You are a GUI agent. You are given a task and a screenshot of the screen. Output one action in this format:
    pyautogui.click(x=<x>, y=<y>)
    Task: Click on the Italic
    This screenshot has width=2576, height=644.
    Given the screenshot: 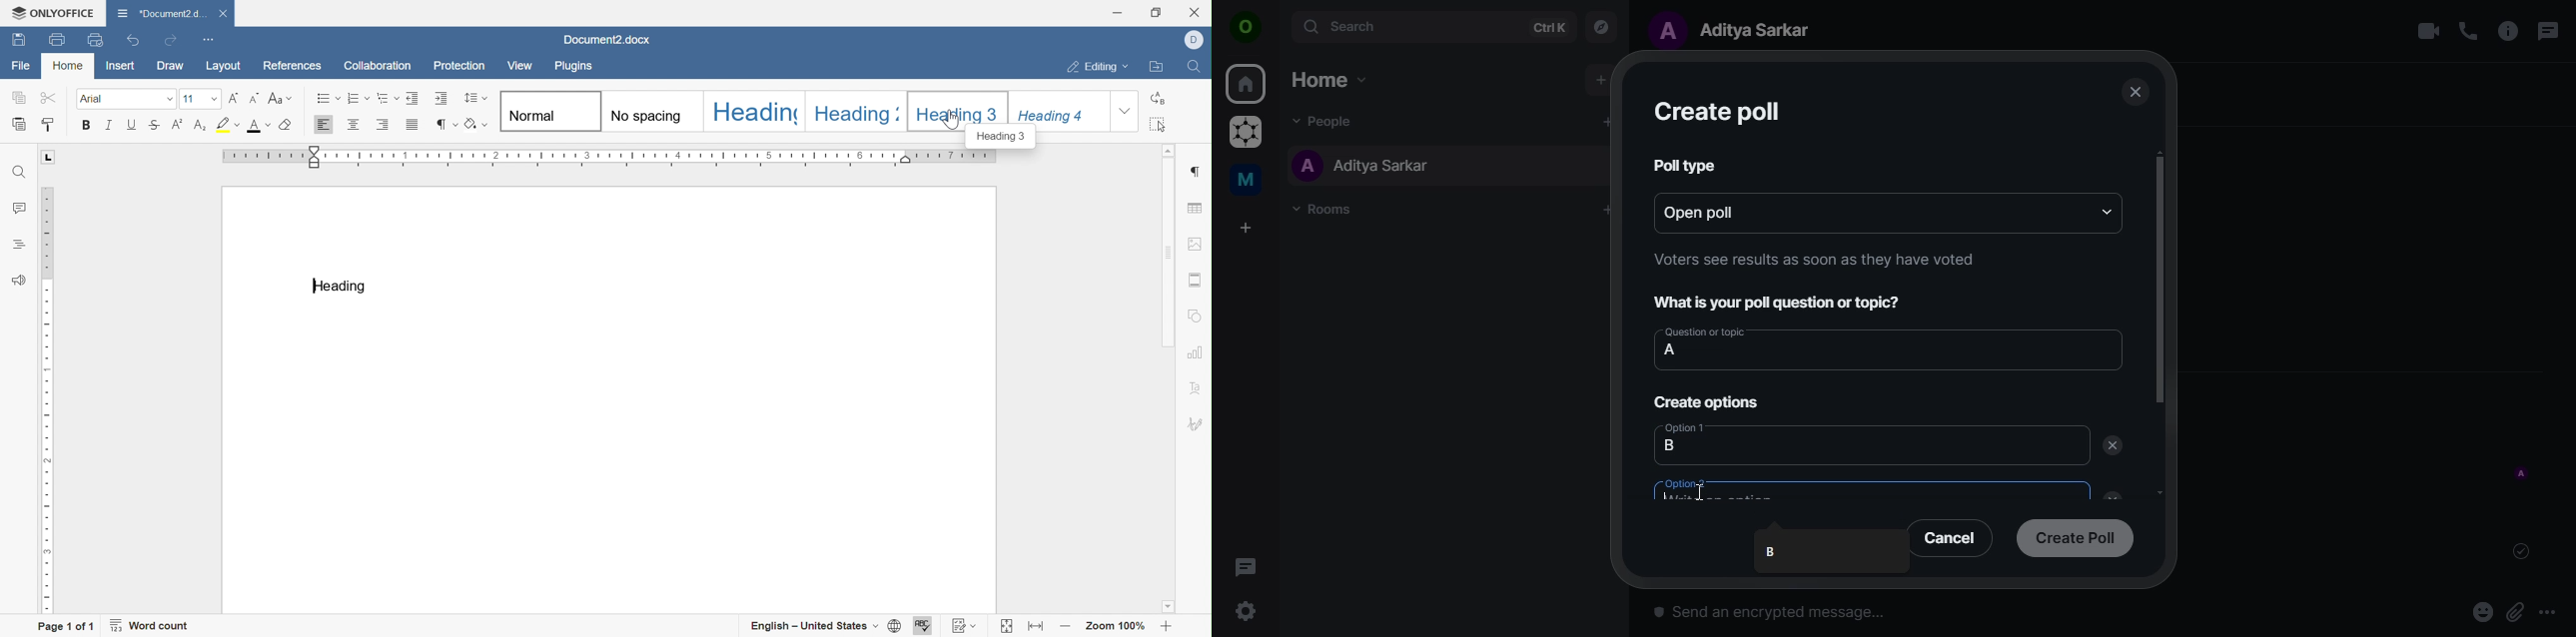 What is the action you would take?
    pyautogui.click(x=107, y=126)
    